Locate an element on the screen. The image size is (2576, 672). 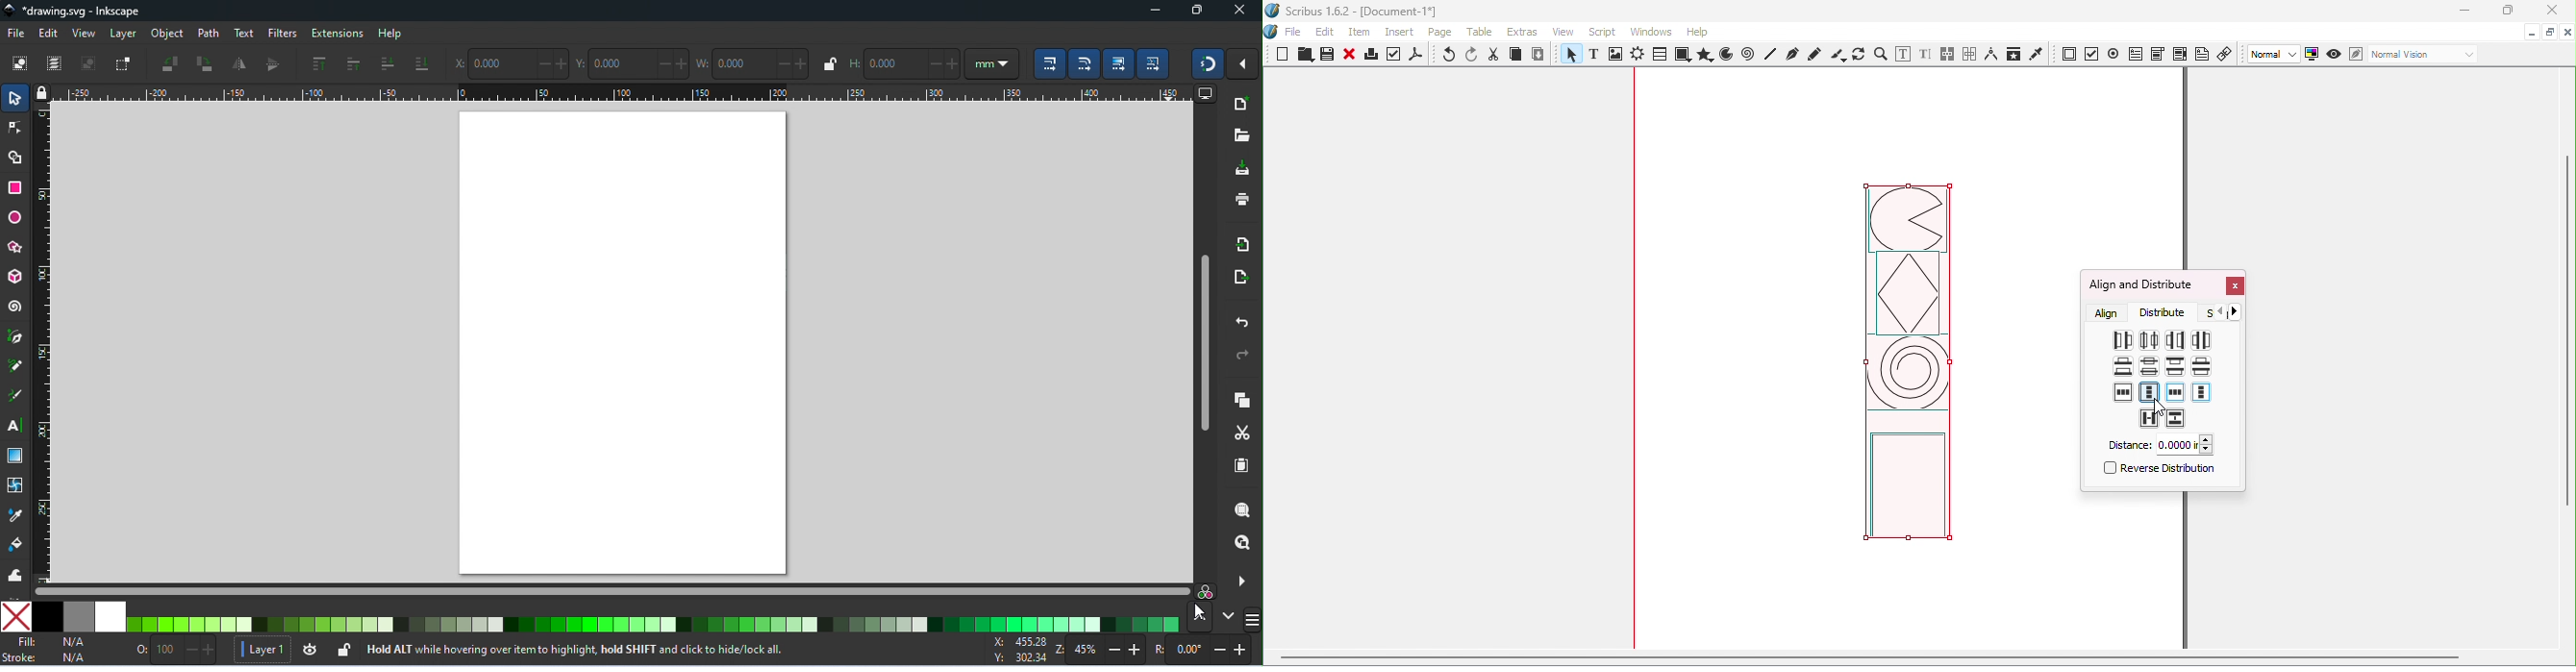
Distribute centers equidistantly horizontally is located at coordinates (2148, 339).